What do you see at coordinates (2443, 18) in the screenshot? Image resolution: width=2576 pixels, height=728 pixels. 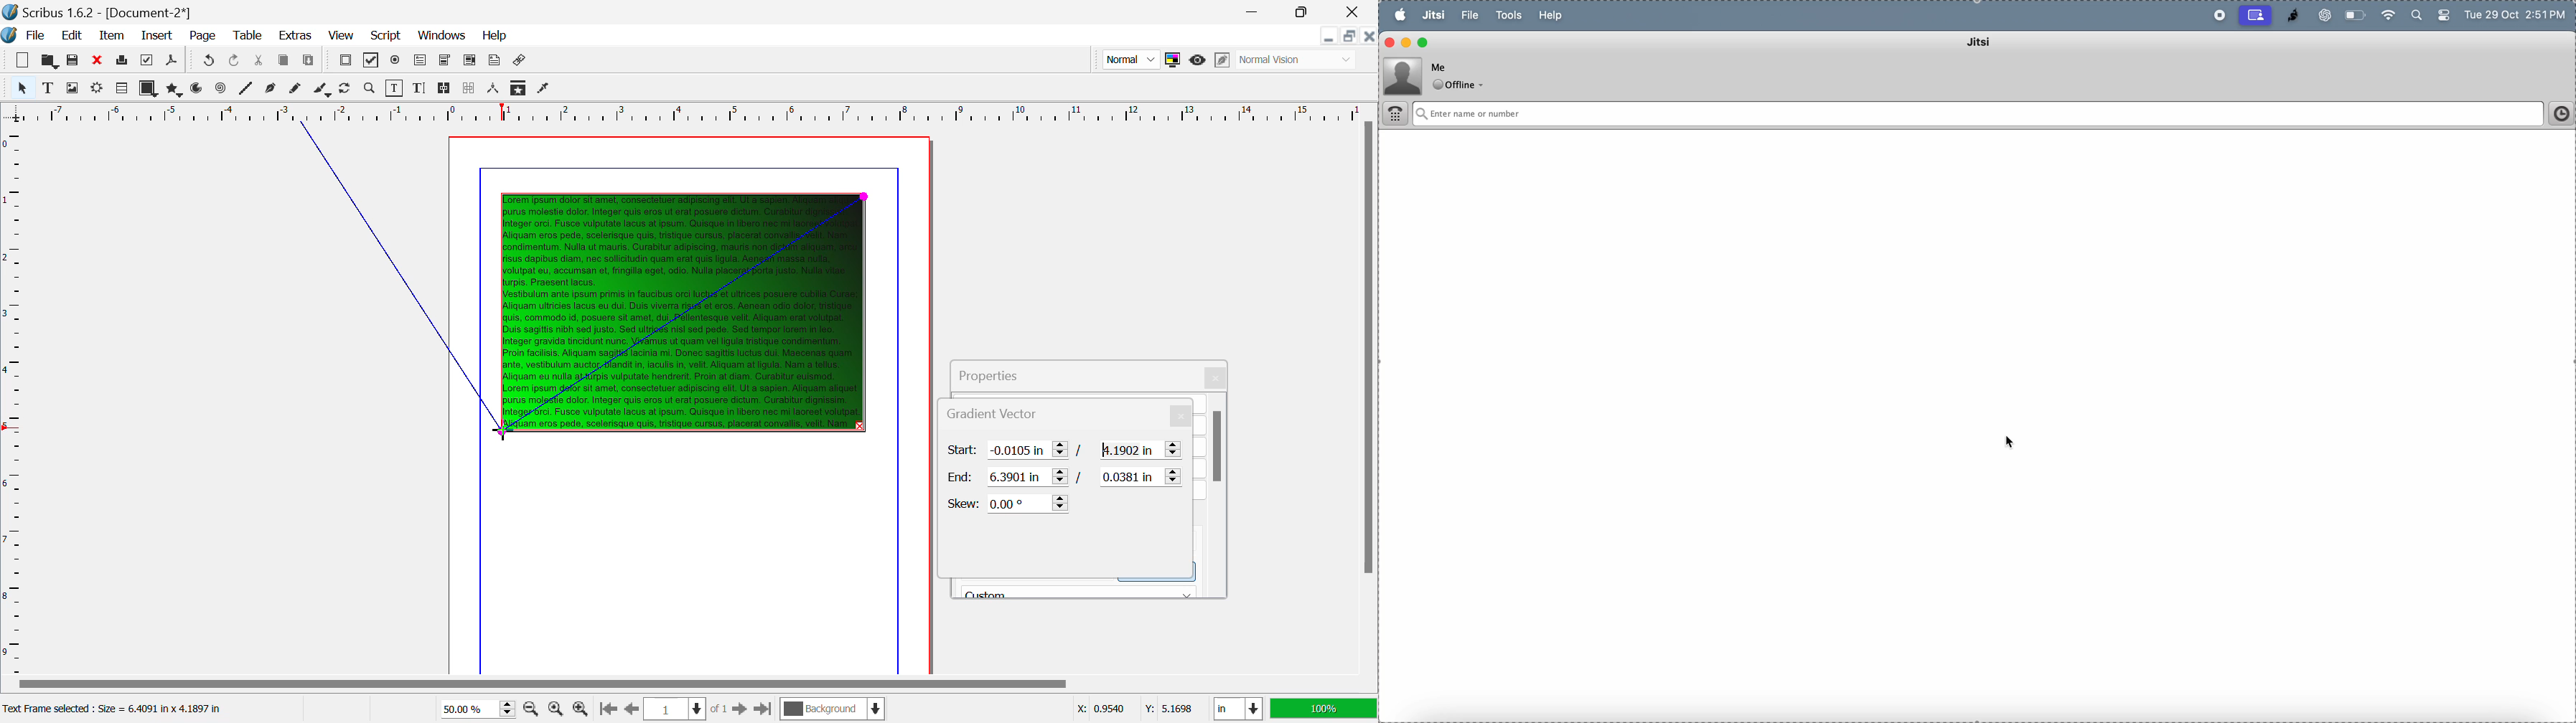 I see `battery` at bounding box center [2443, 18].